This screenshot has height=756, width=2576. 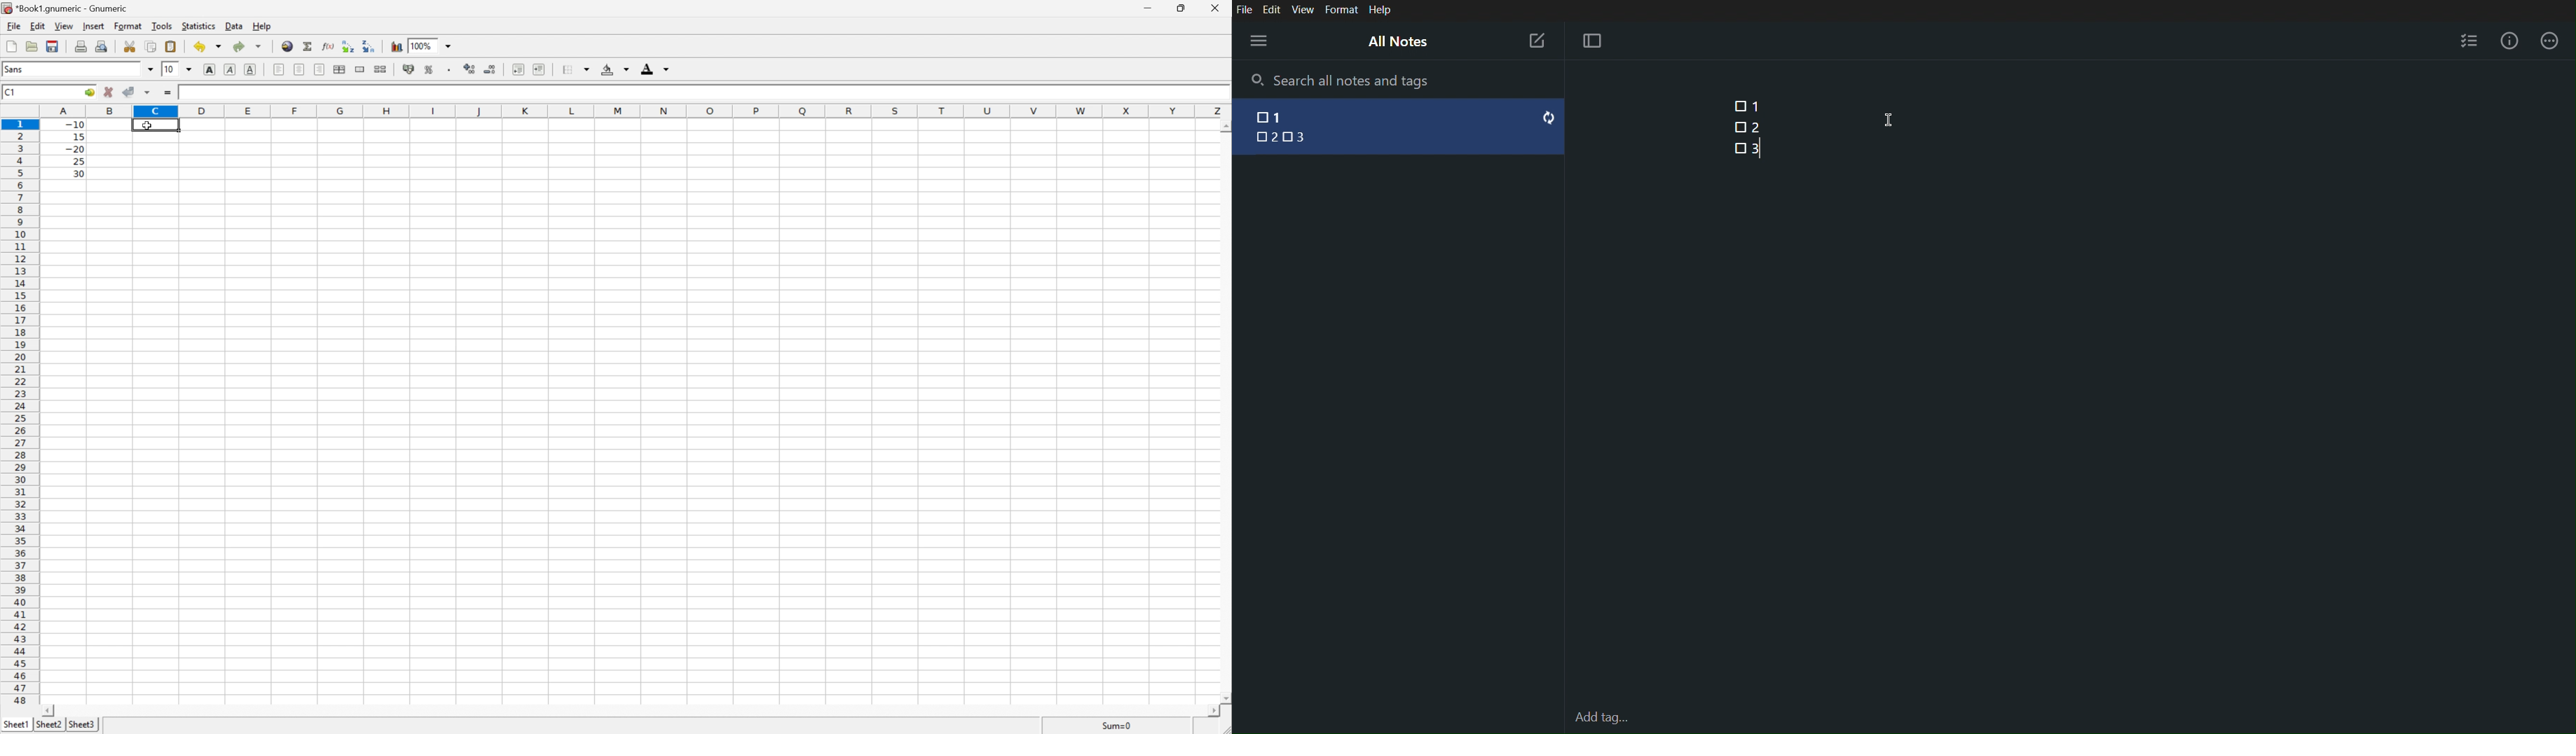 I want to click on Decrease the number of decimals displayed, so click(x=490, y=69).